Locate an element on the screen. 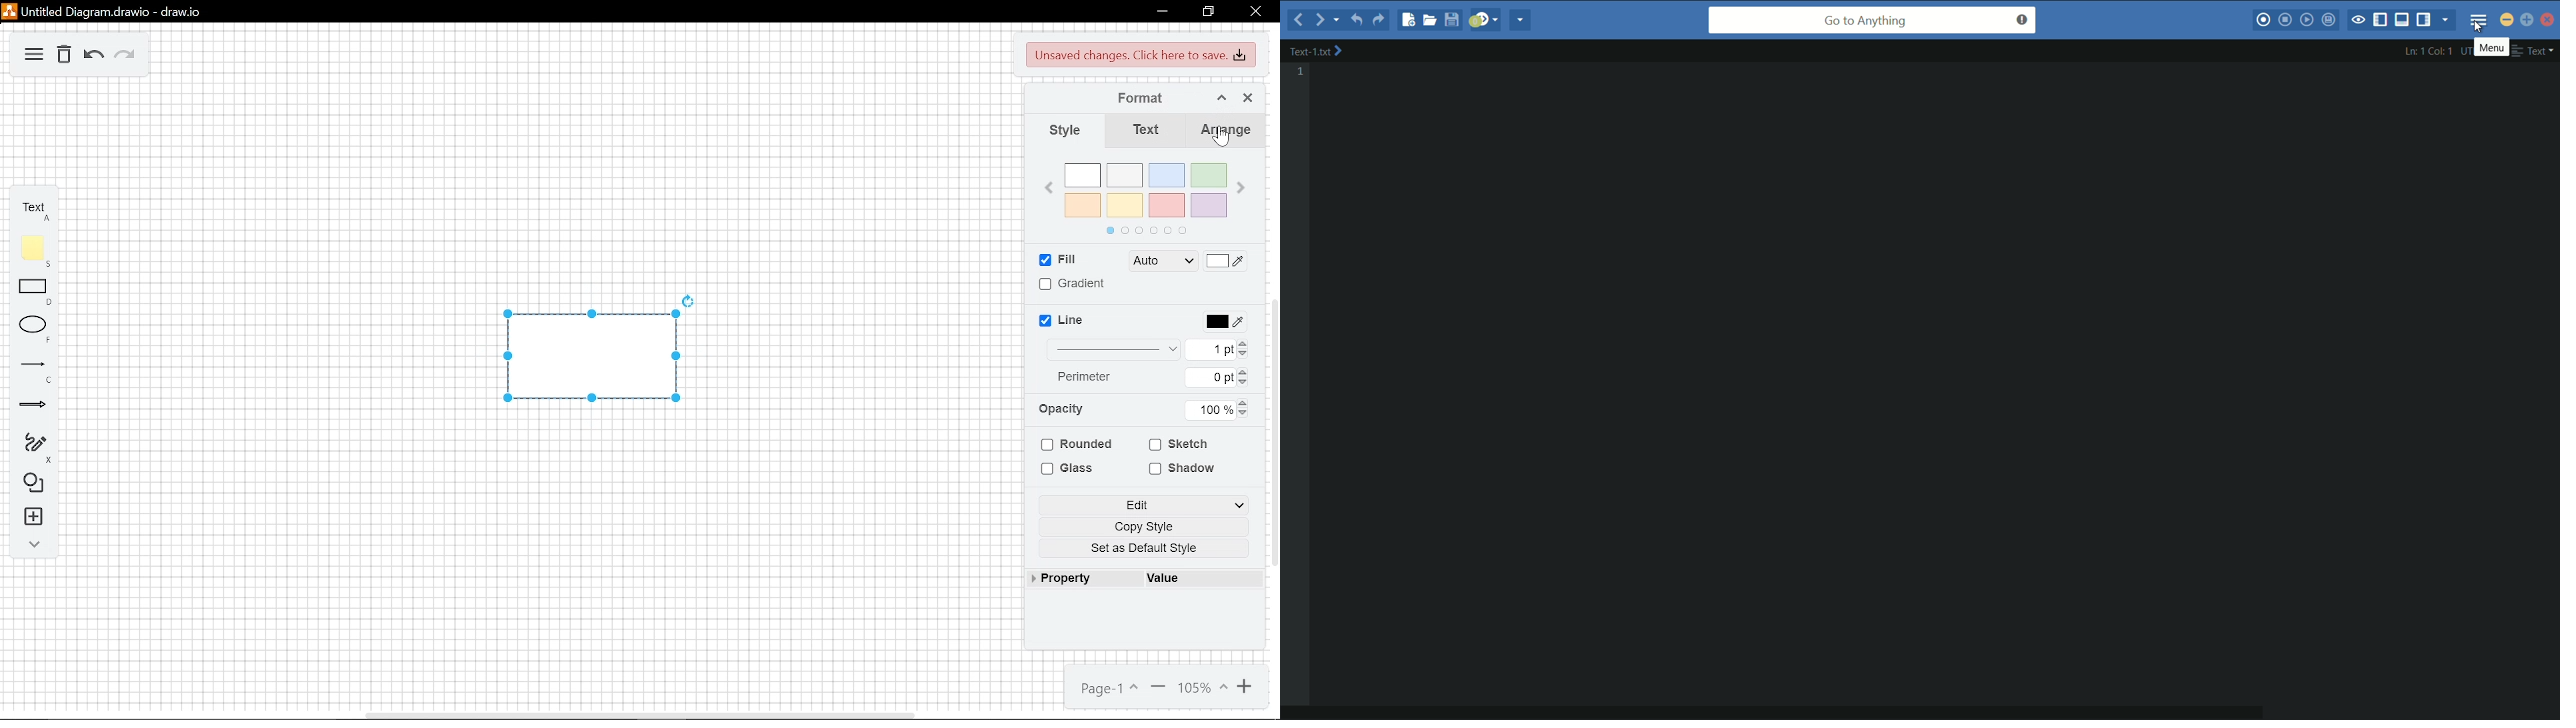 This screenshot has height=728, width=2576. gradient is located at coordinates (1071, 283).